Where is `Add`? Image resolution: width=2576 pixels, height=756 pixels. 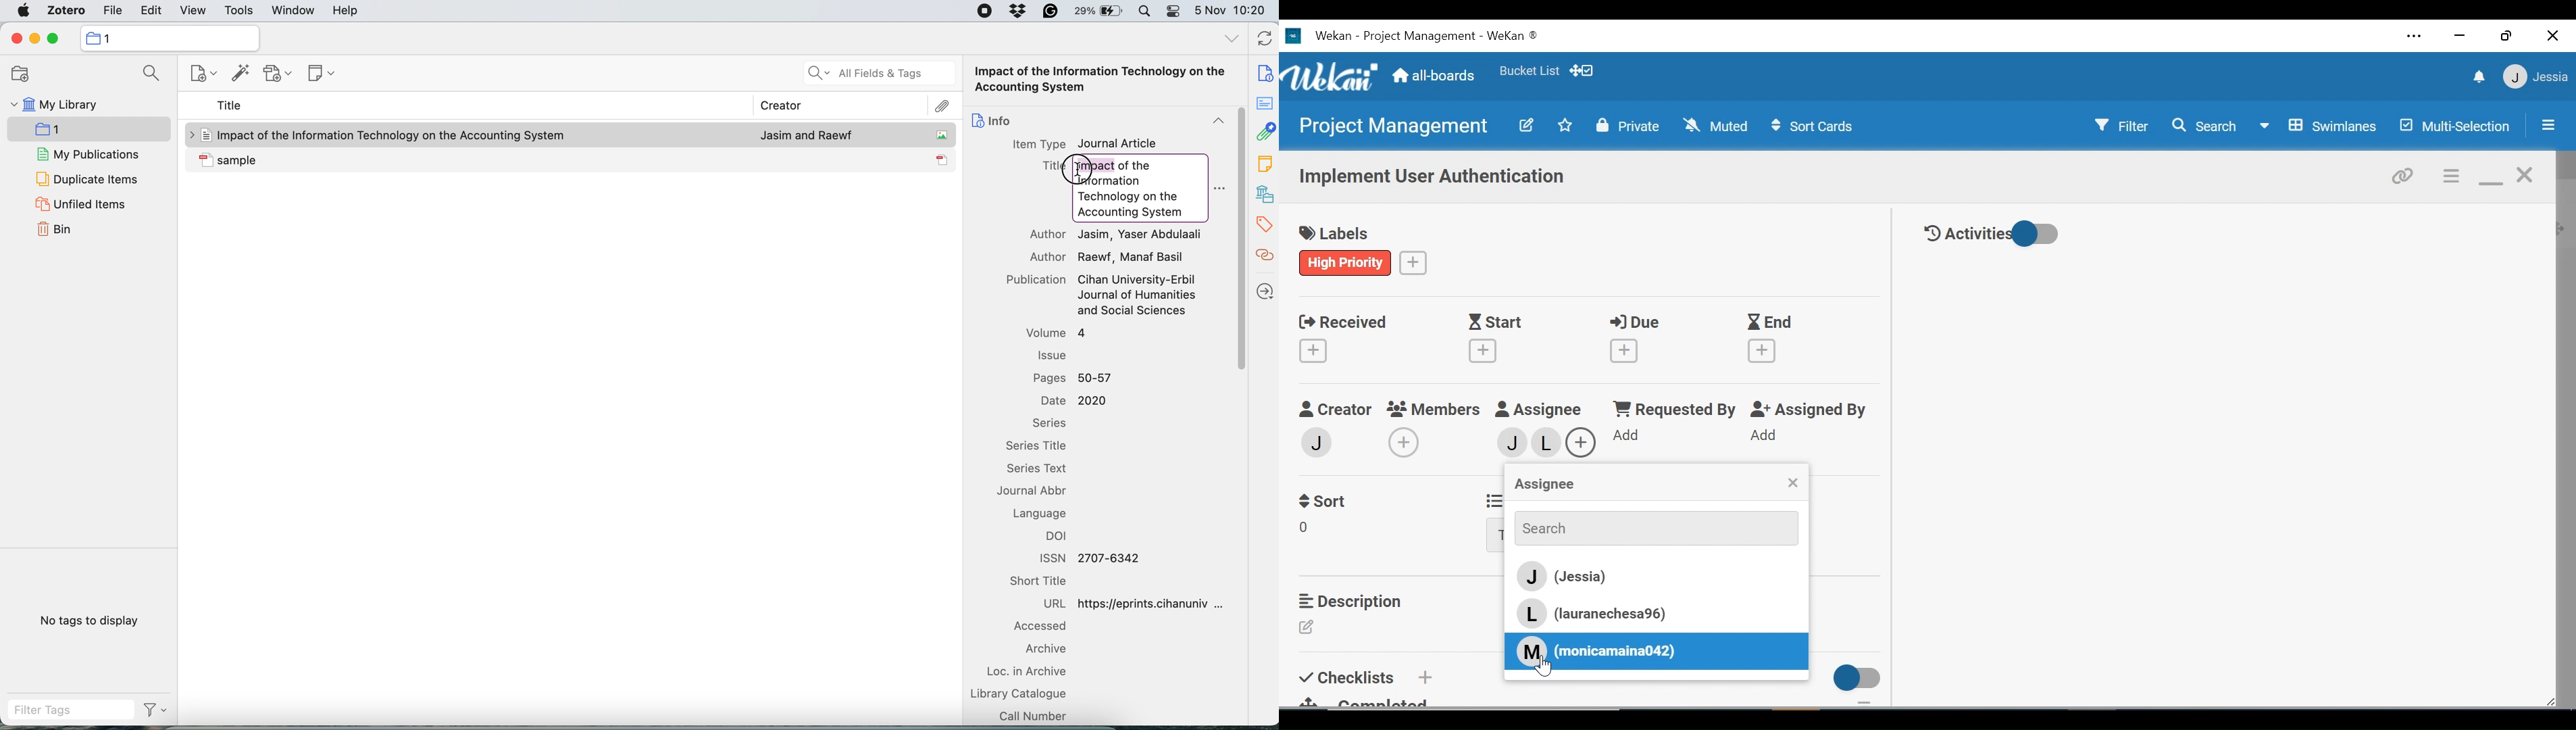
Add is located at coordinates (1621, 436).